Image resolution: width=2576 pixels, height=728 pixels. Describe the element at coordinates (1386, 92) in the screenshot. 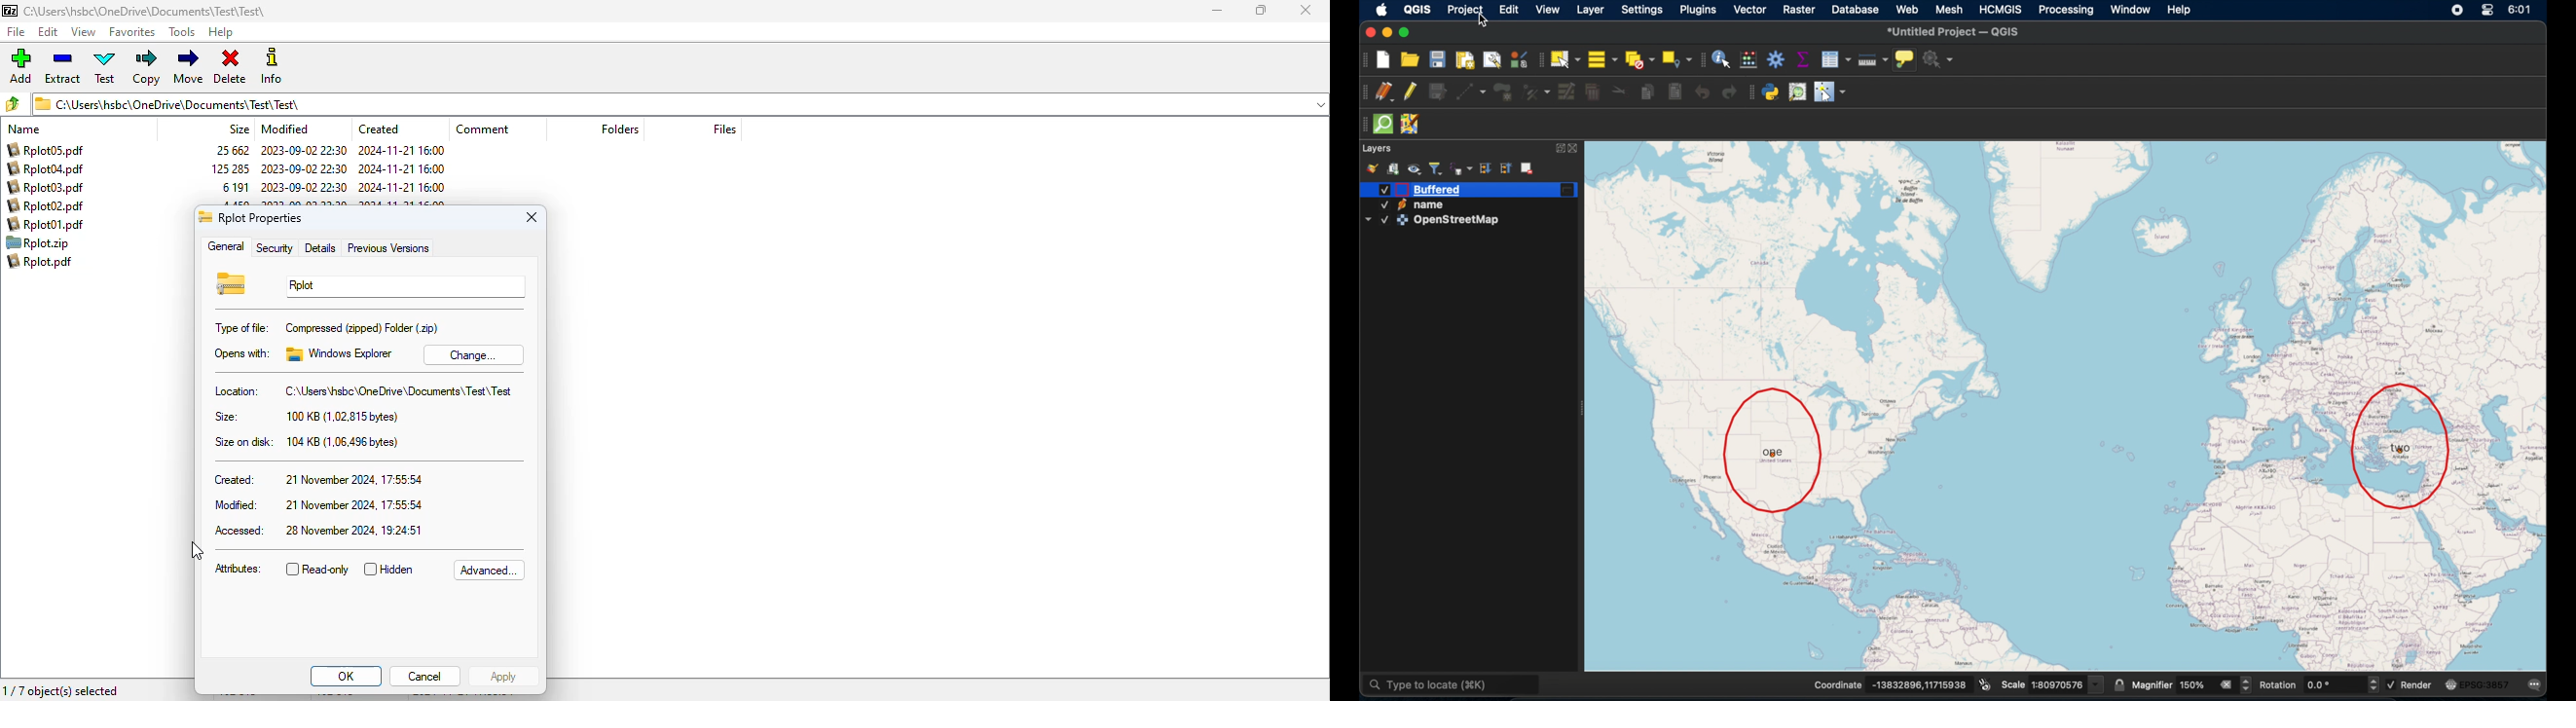

I see `current edits` at that location.